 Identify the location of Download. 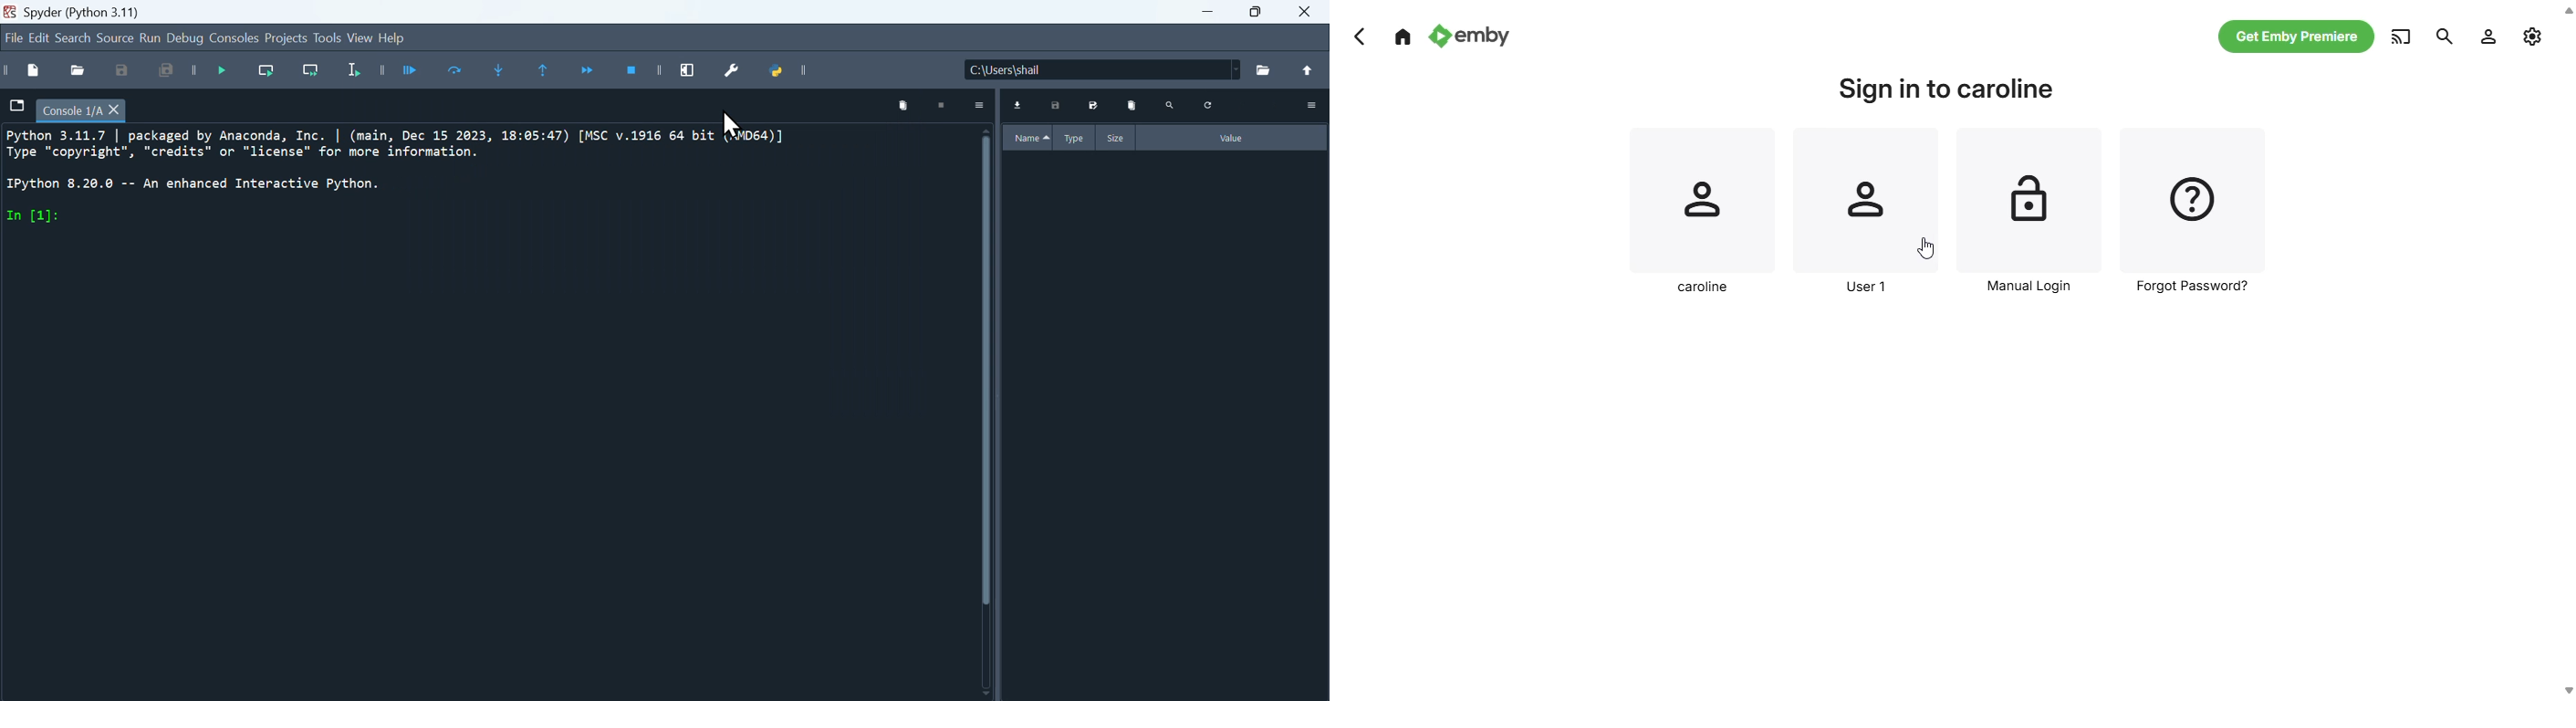
(1023, 105).